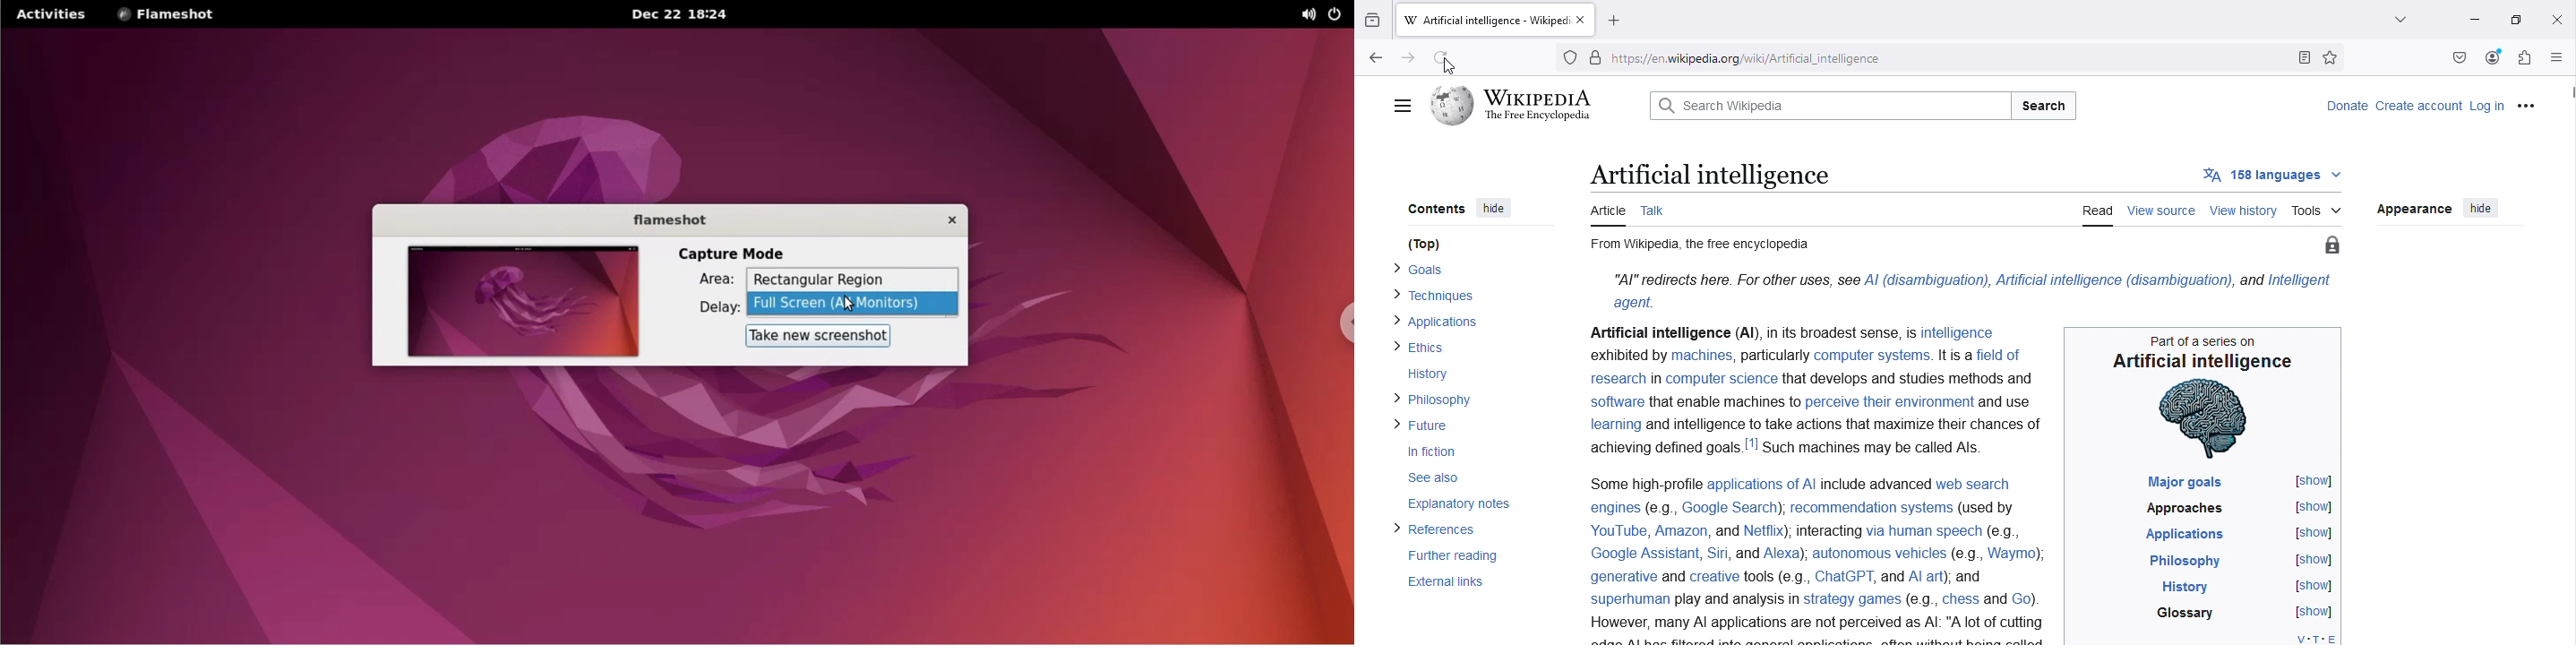 Image resolution: width=2576 pixels, height=672 pixels. Describe the element at coordinates (1541, 103) in the screenshot. I see `WIKIPEDIA The Free Encyclopedia` at that location.